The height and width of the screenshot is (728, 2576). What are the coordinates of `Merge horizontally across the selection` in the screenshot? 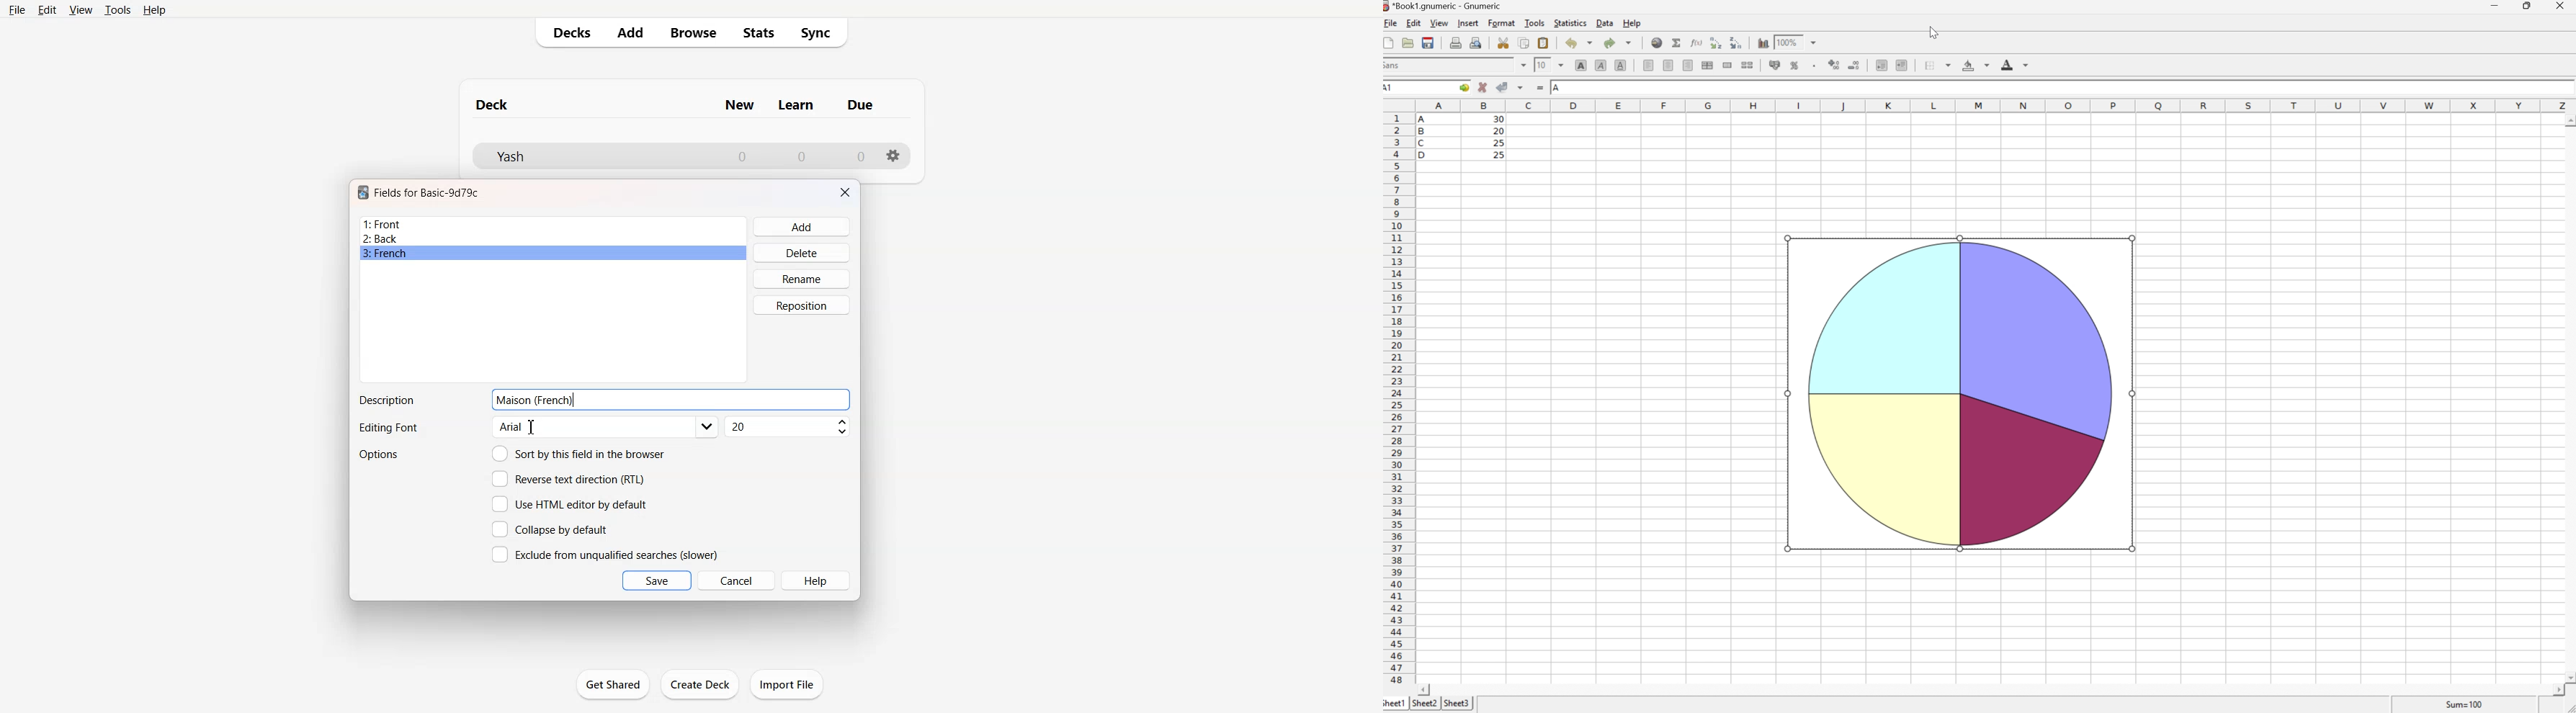 It's located at (1707, 65).